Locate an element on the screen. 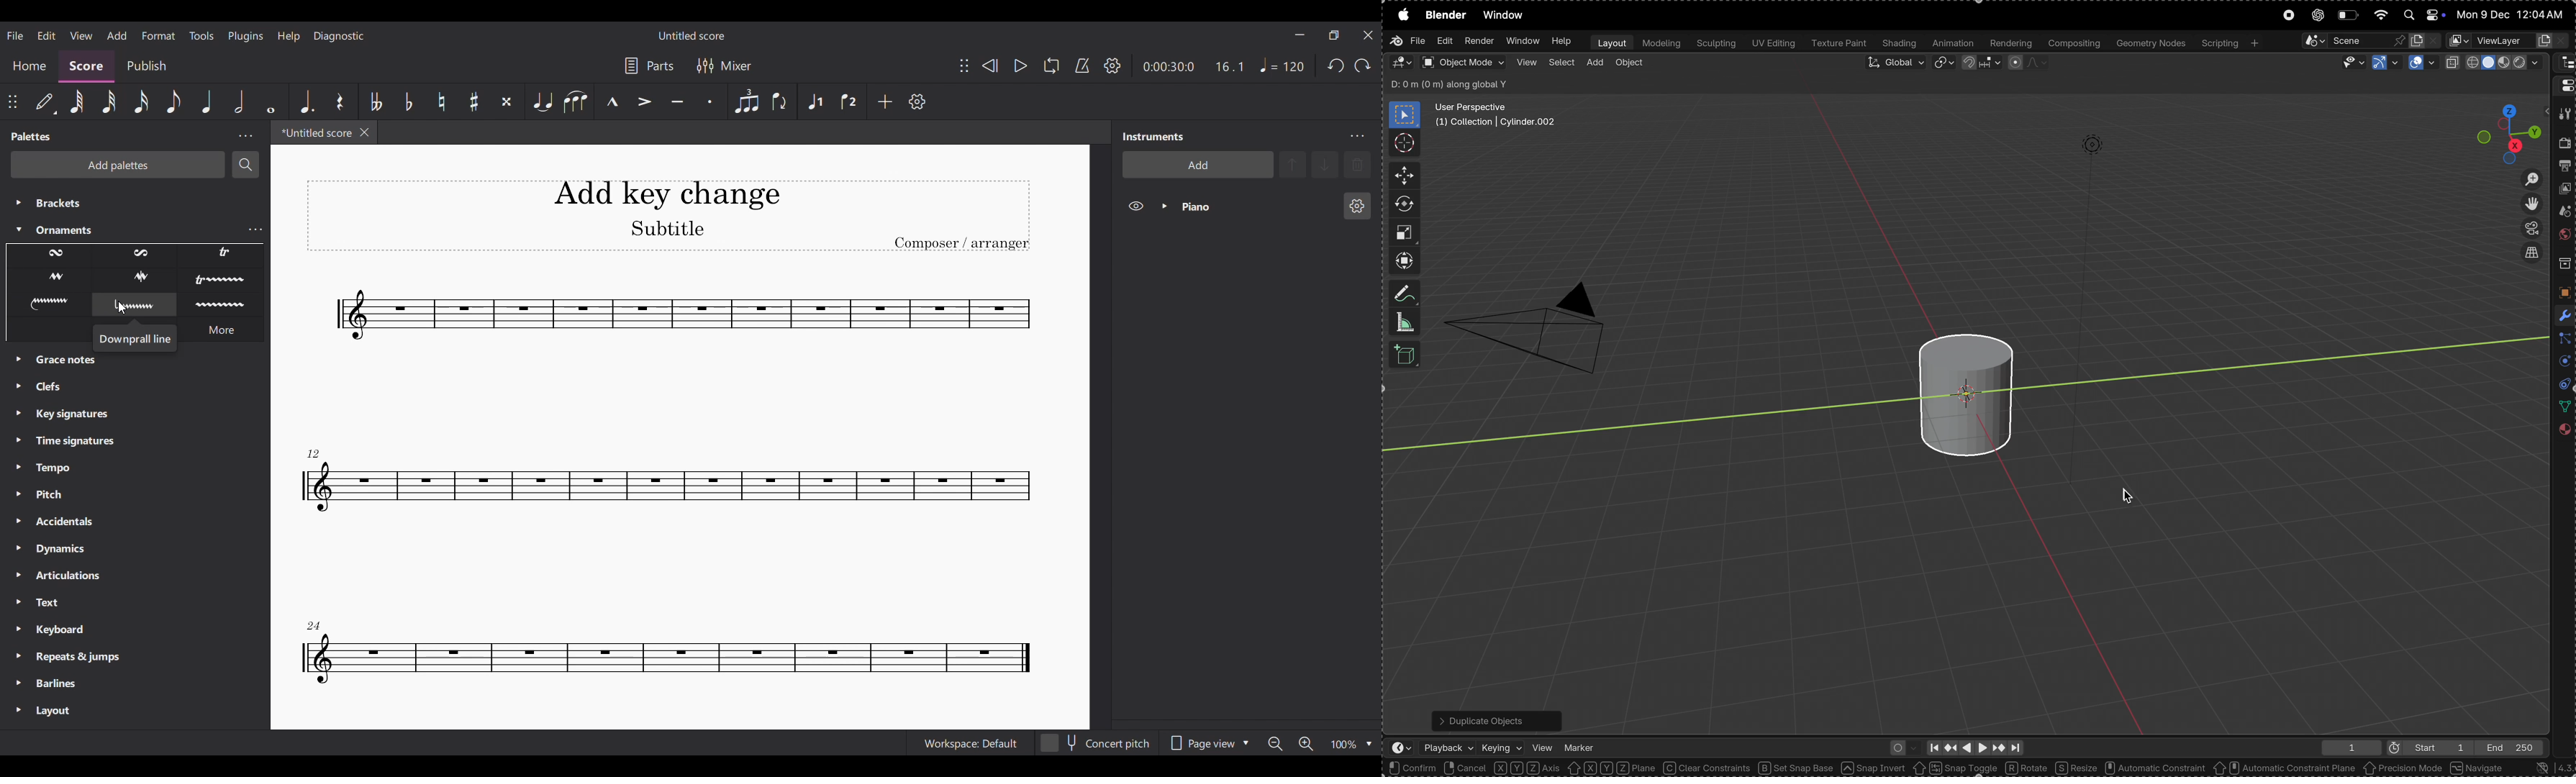 This screenshot has width=2576, height=784. 16th note is located at coordinates (141, 101).